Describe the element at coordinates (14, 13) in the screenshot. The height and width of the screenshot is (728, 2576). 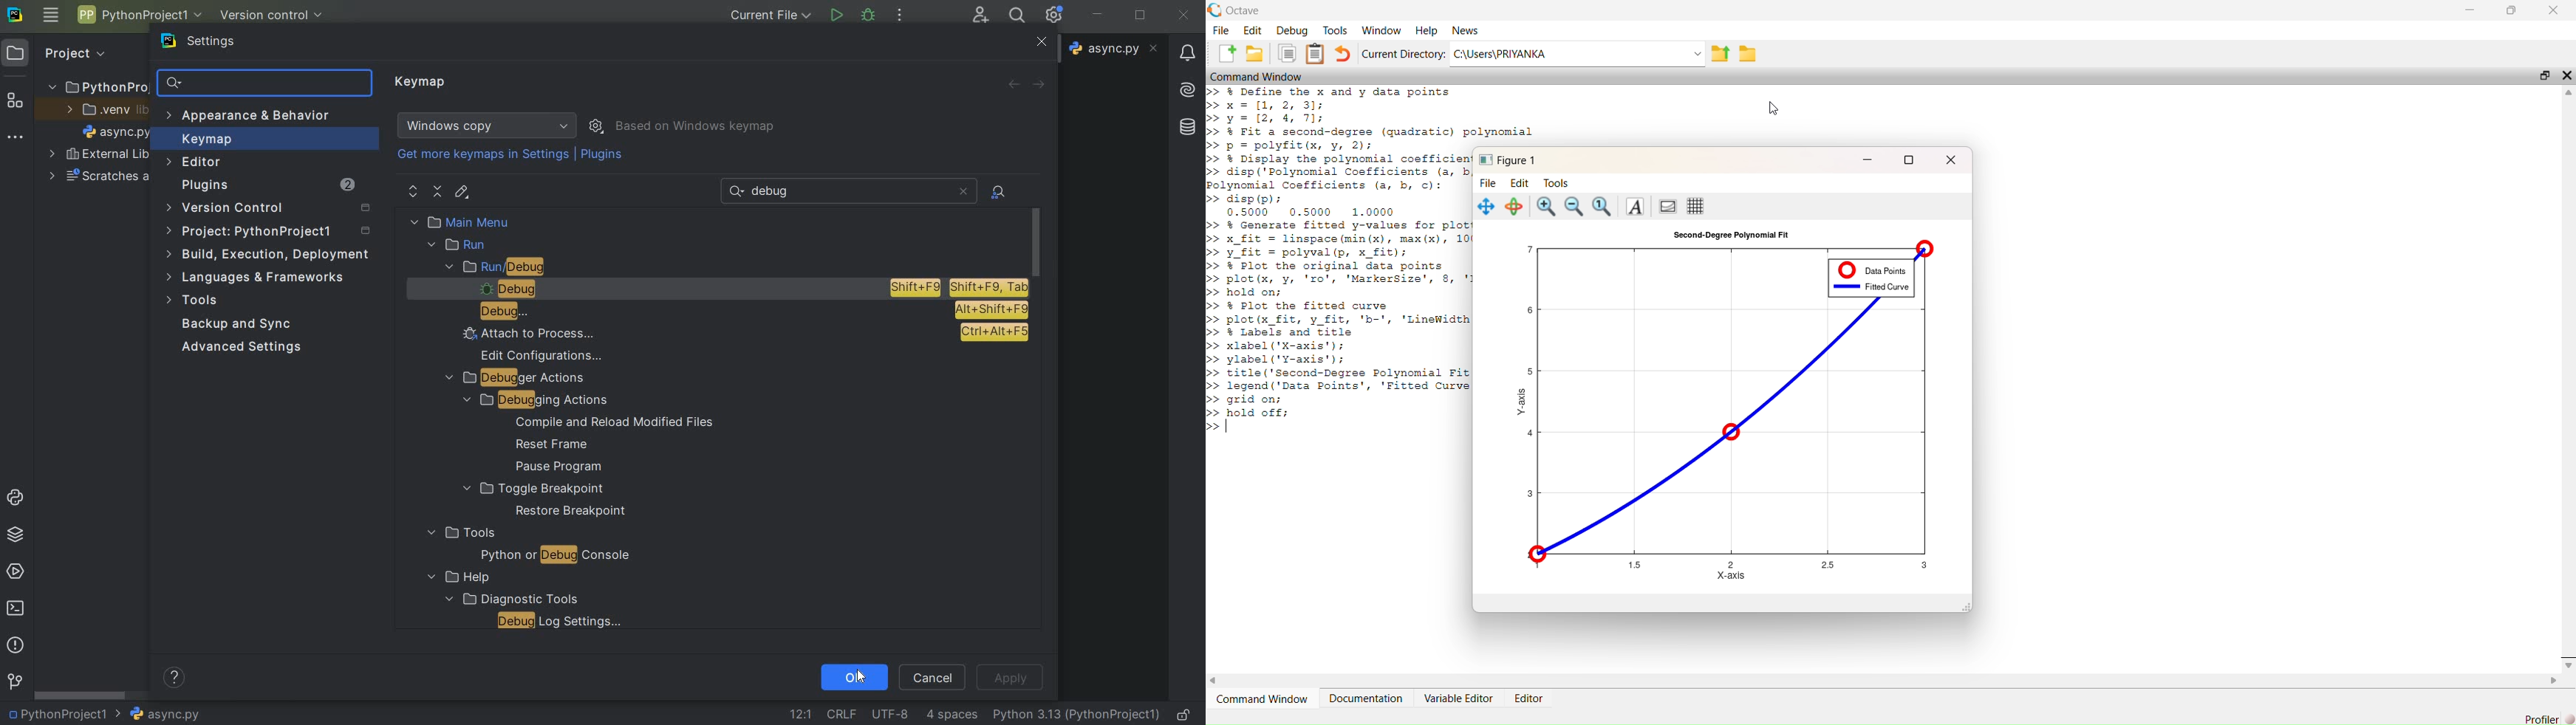
I see `system logo` at that location.